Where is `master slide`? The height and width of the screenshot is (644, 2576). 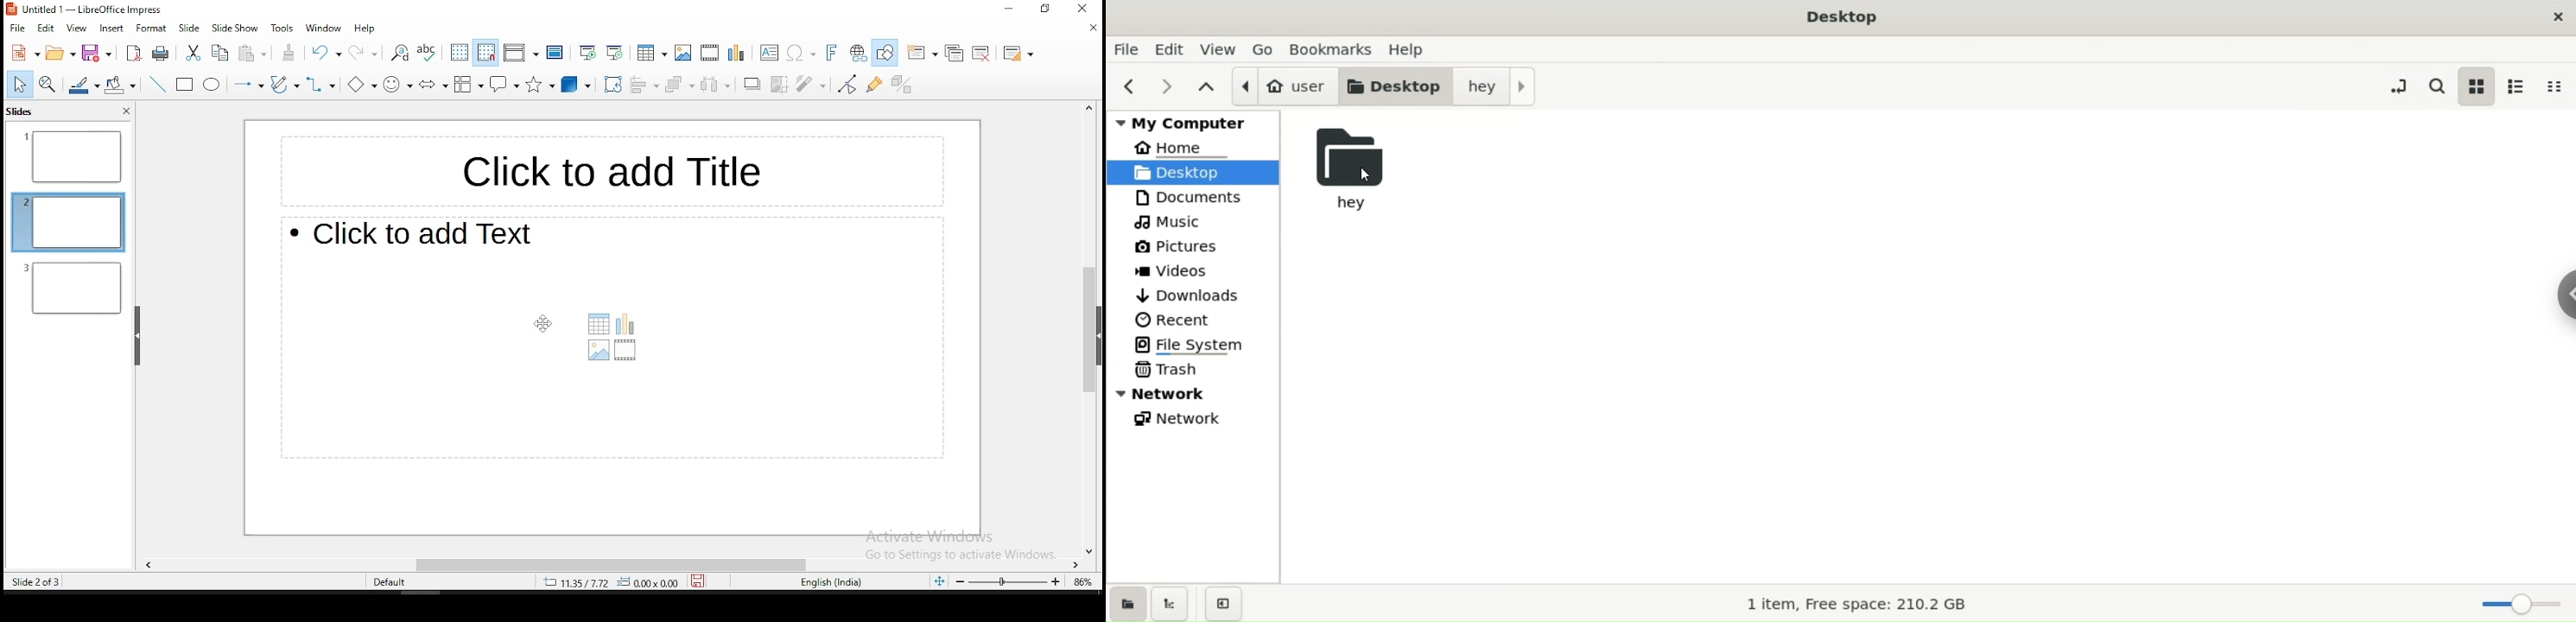 master slide is located at coordinates (556, 52).